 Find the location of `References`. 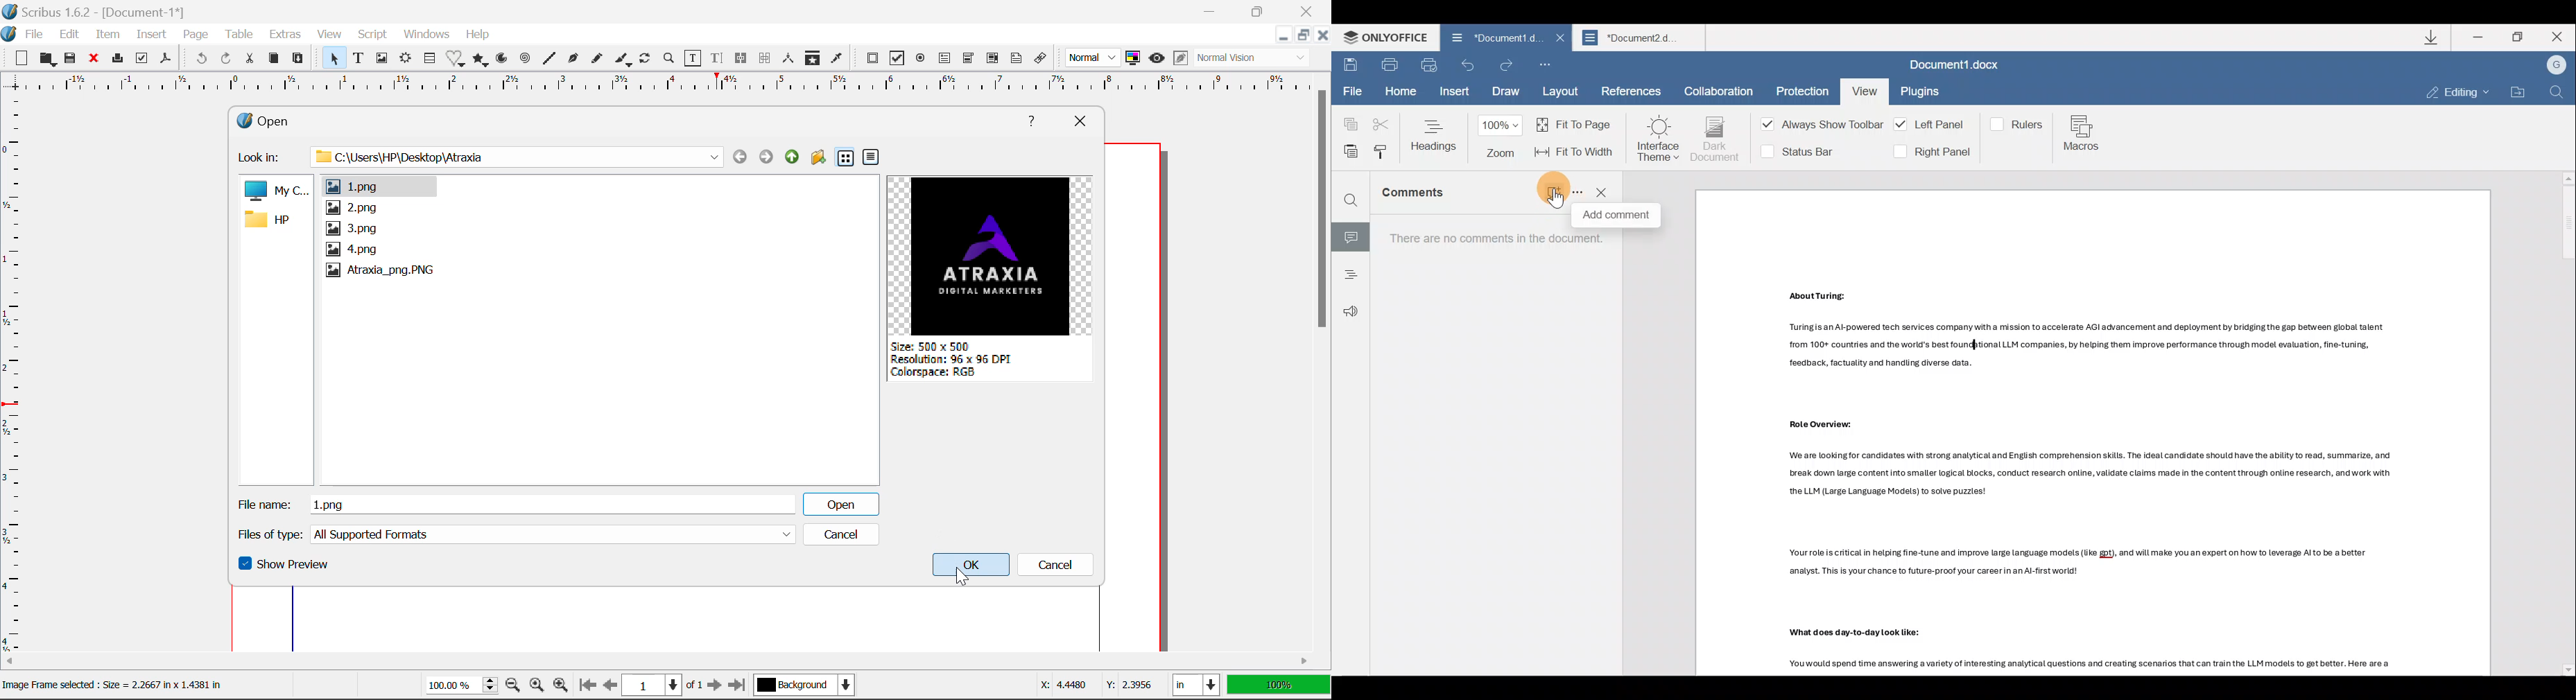

References is located at coordinates (1630, 93).